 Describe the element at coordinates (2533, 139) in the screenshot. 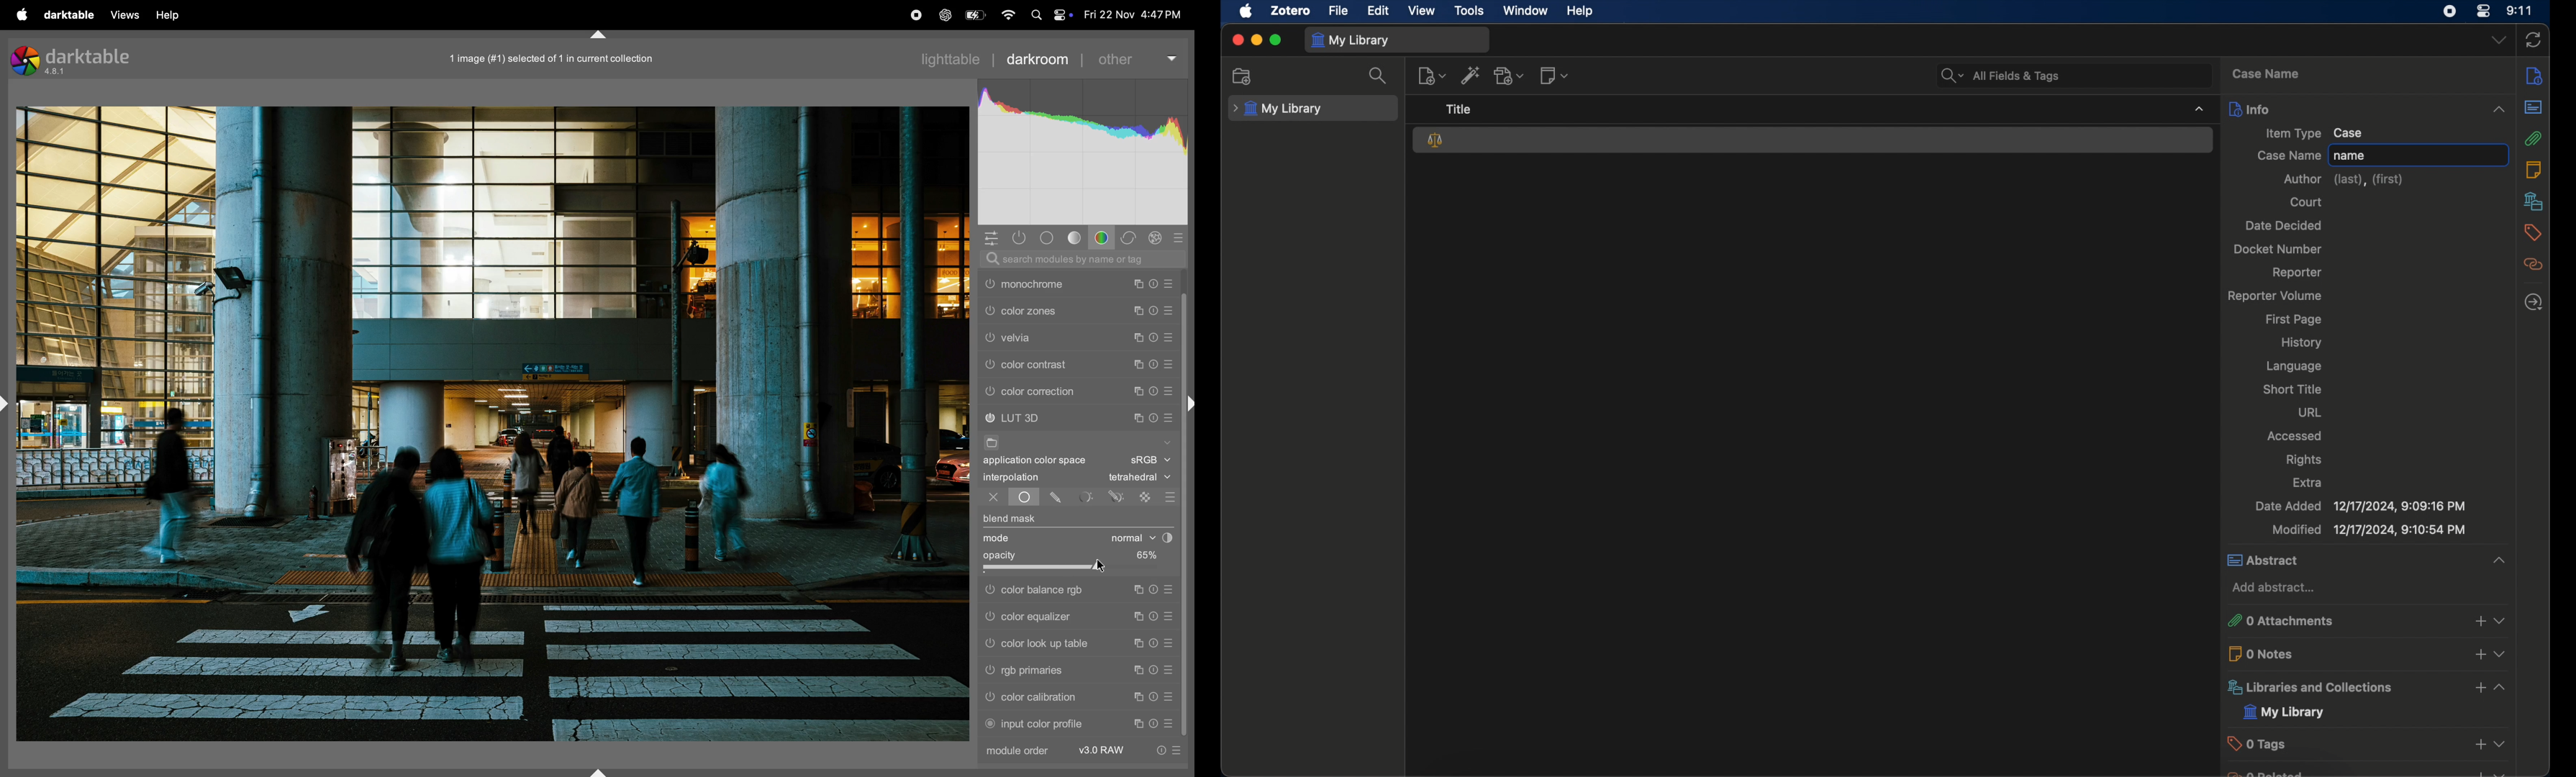

I see `attachments` at that location.